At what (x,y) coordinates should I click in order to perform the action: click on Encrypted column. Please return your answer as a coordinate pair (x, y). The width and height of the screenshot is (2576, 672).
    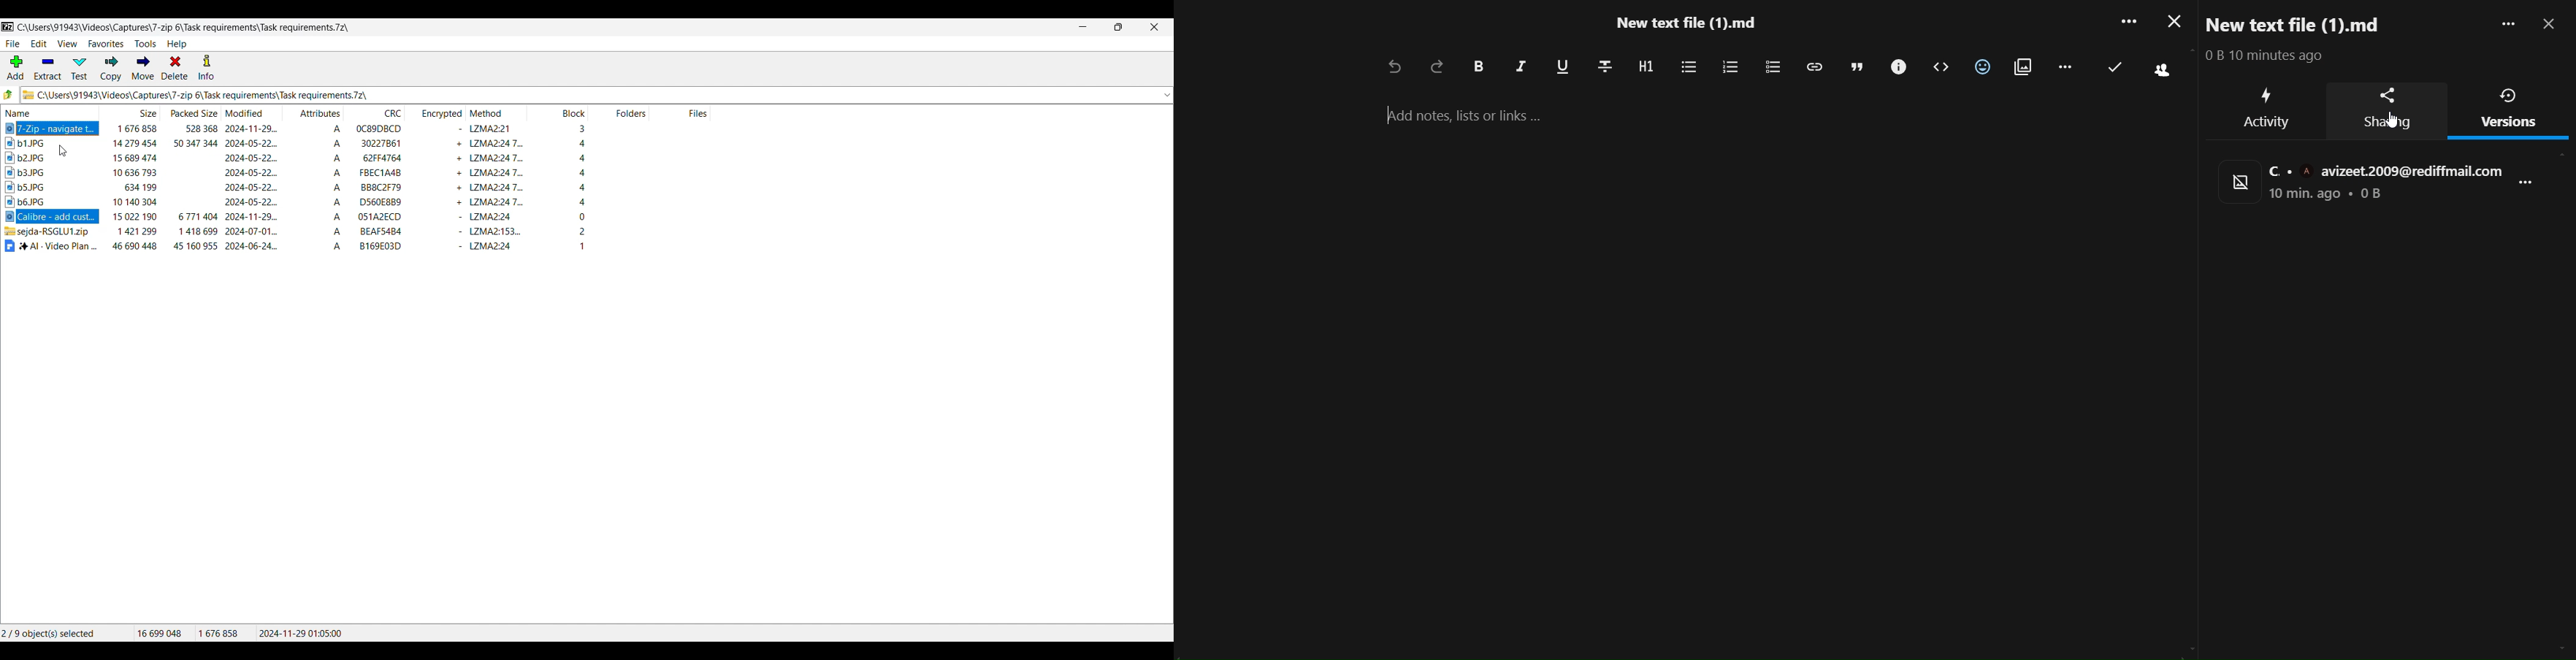
    Looking at the image, I should click on (435, 112).